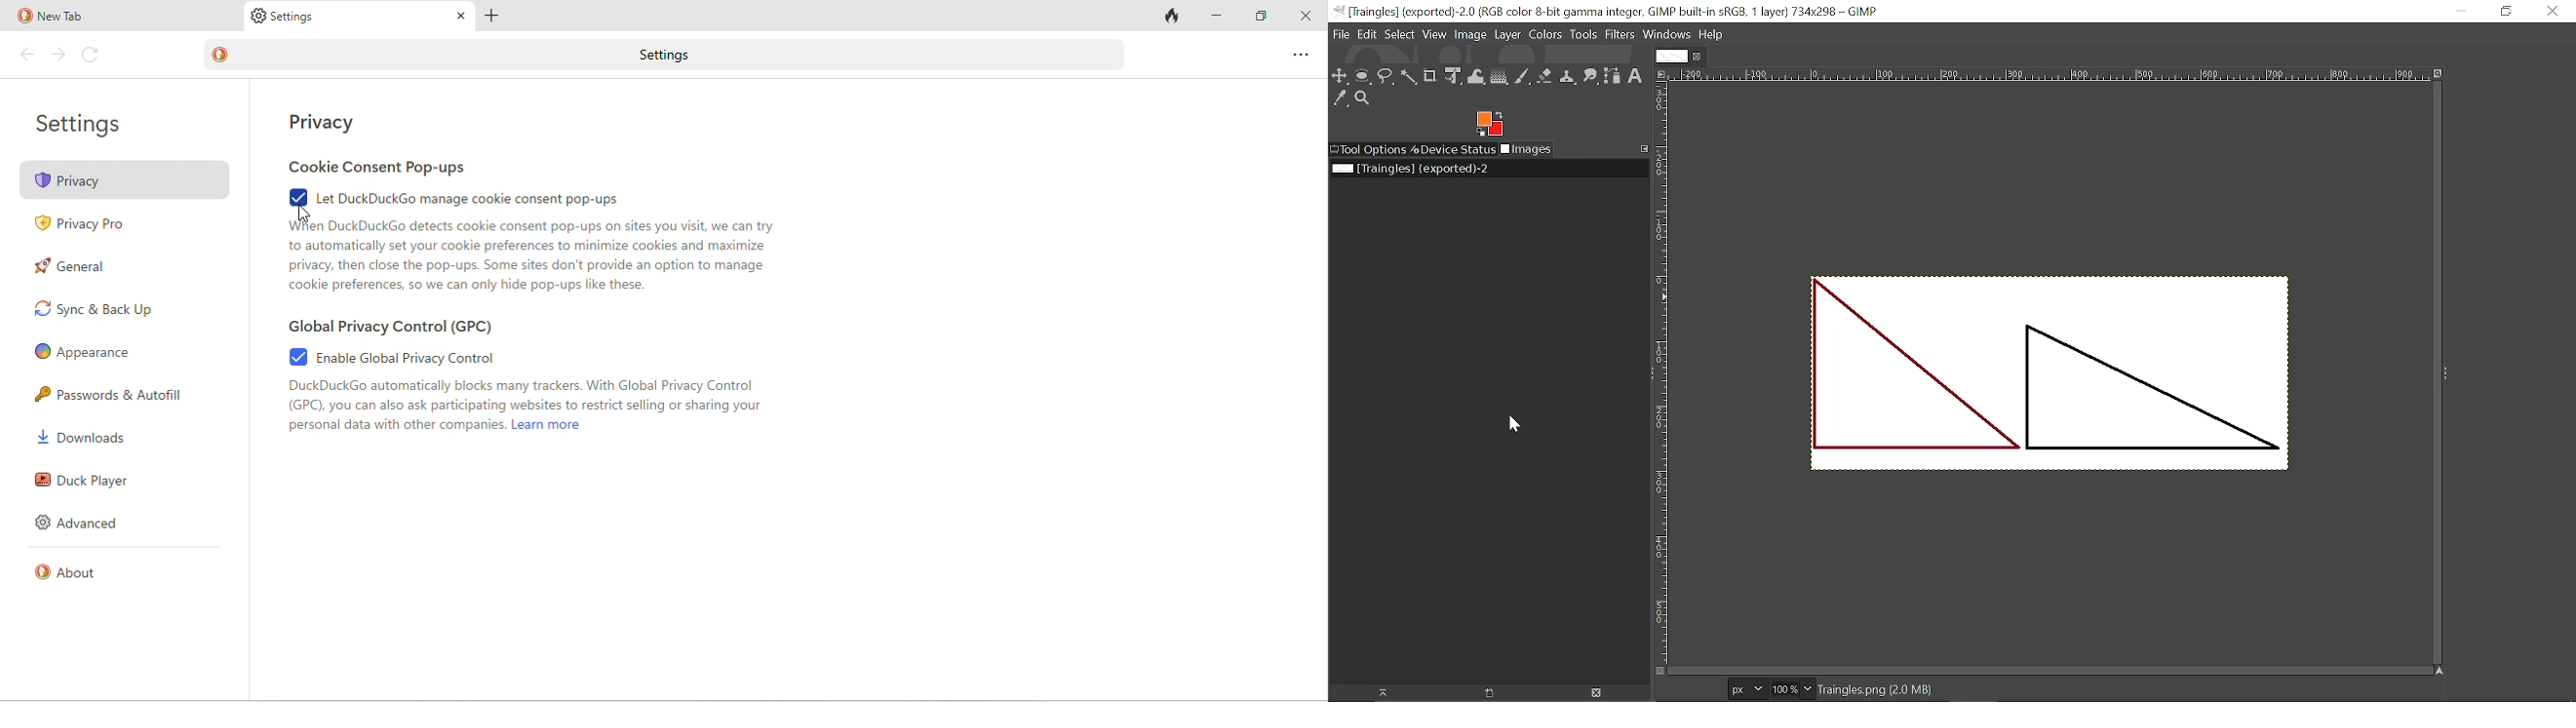 The image size is (2576, 728). I want to click on privacy, so click(323, 122).